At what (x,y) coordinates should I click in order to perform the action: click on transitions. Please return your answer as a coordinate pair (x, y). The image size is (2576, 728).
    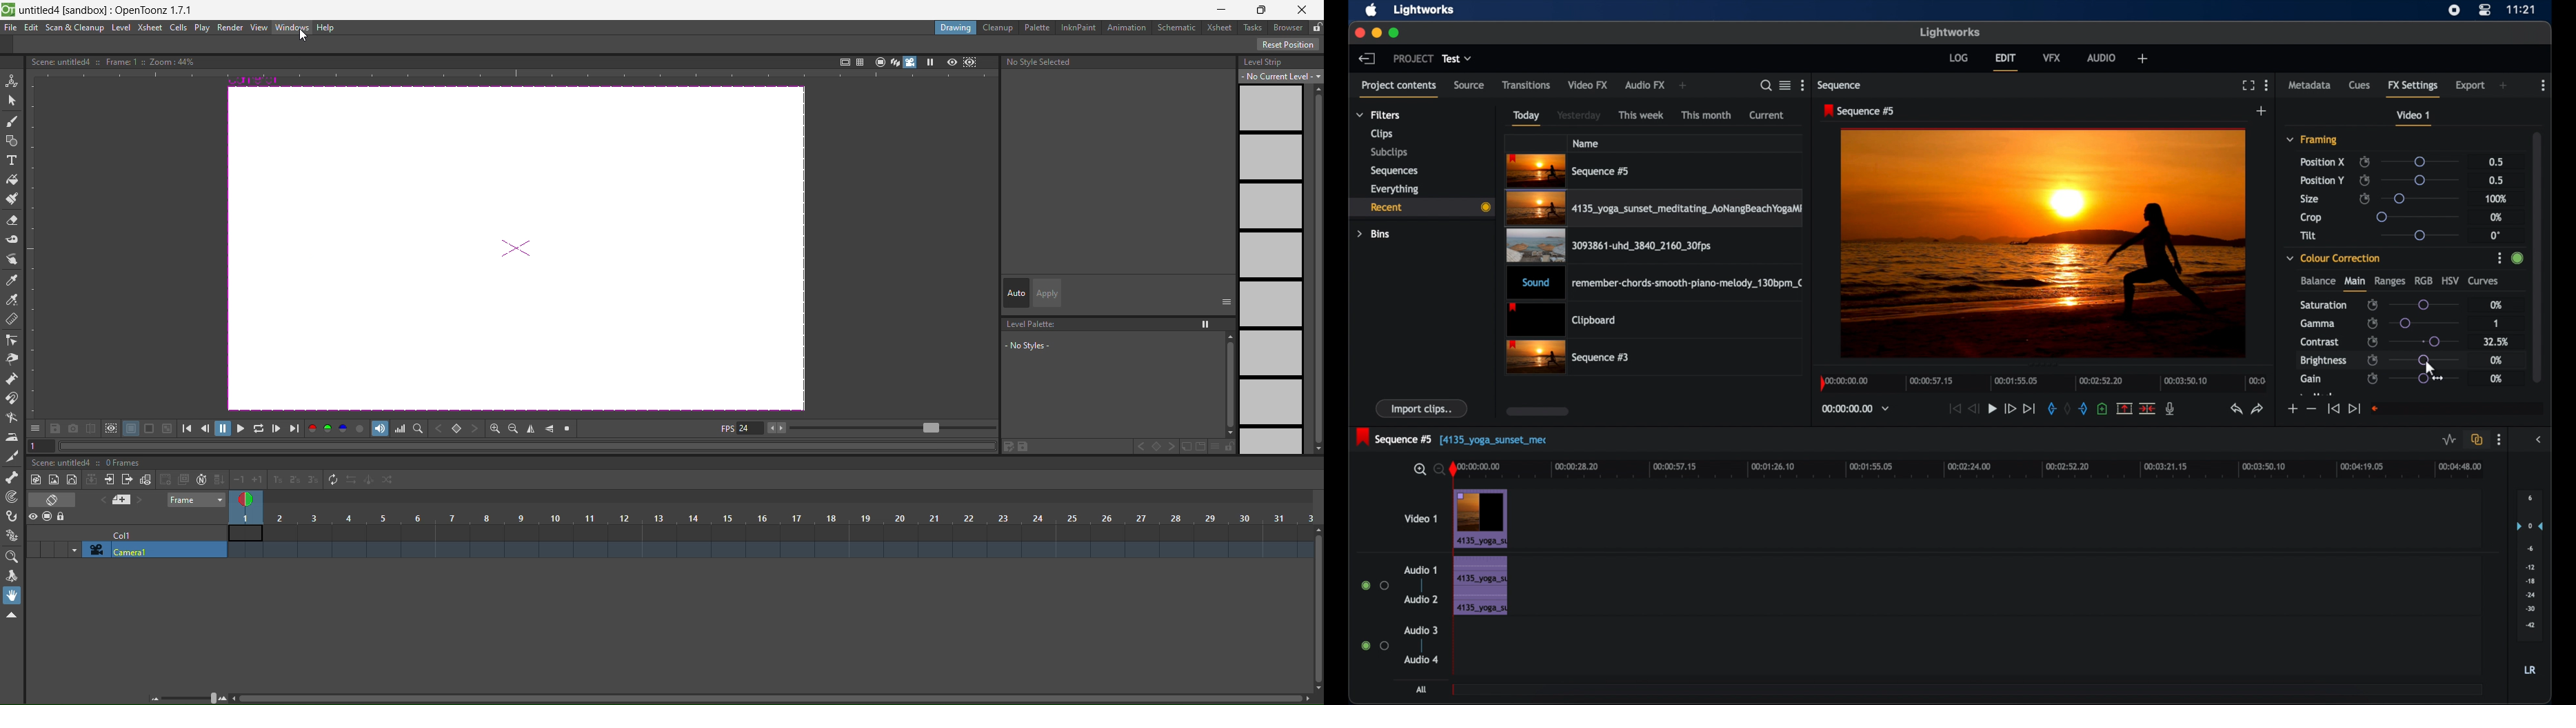
    Looking at the image, I should click on (1527, 86).